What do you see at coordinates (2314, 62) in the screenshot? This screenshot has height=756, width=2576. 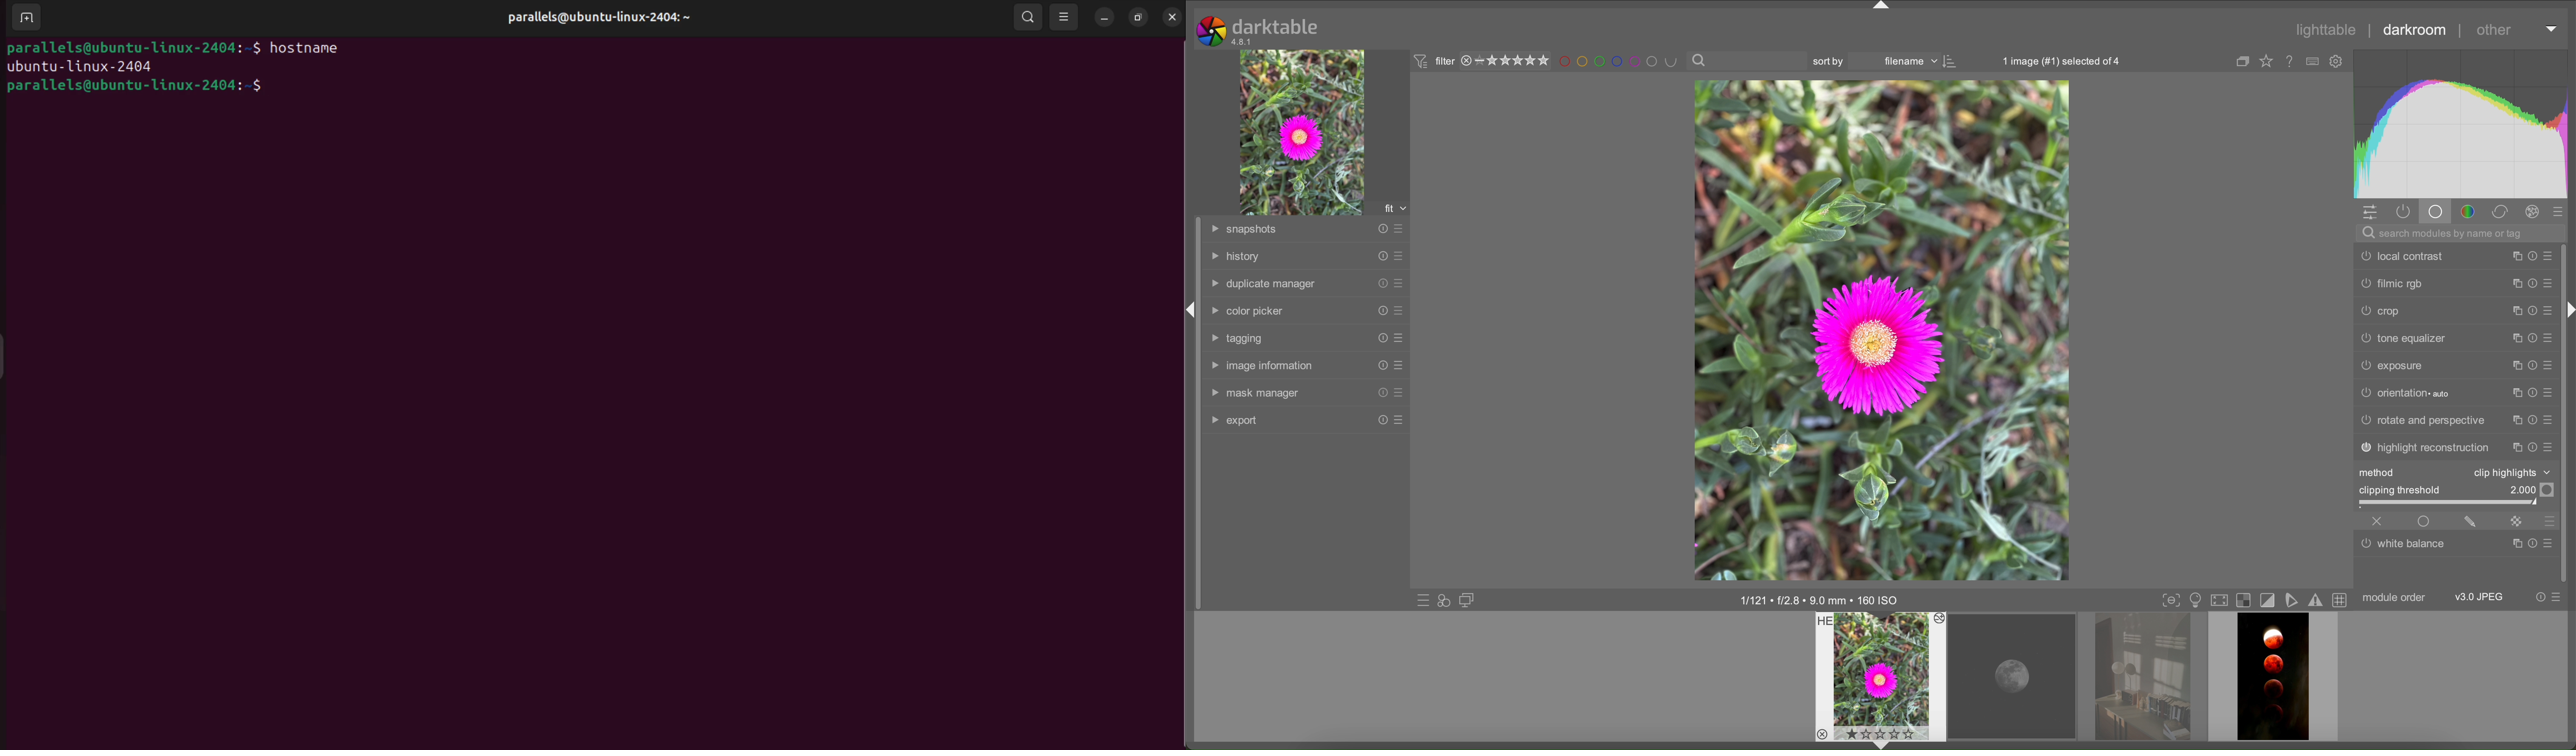 I see `type of overlays` at bounding box center [2314, 62].